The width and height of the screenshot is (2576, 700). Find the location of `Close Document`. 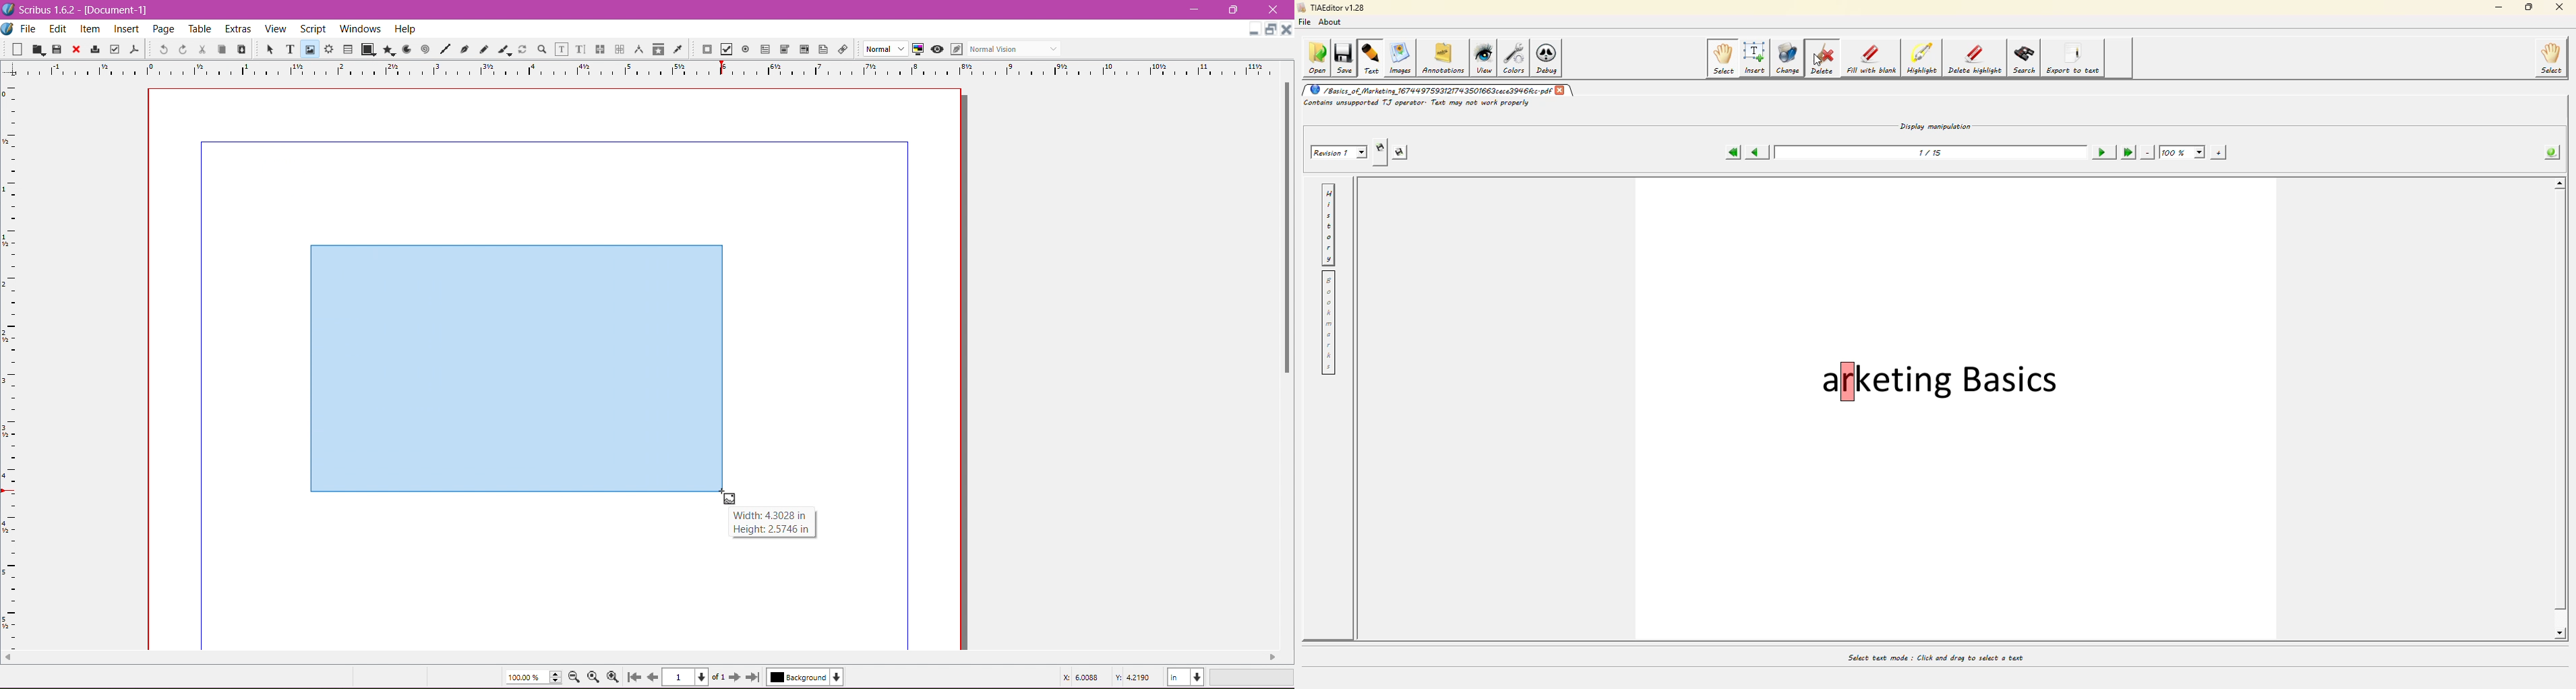

Close Document is located at coordinates (1286, 30).